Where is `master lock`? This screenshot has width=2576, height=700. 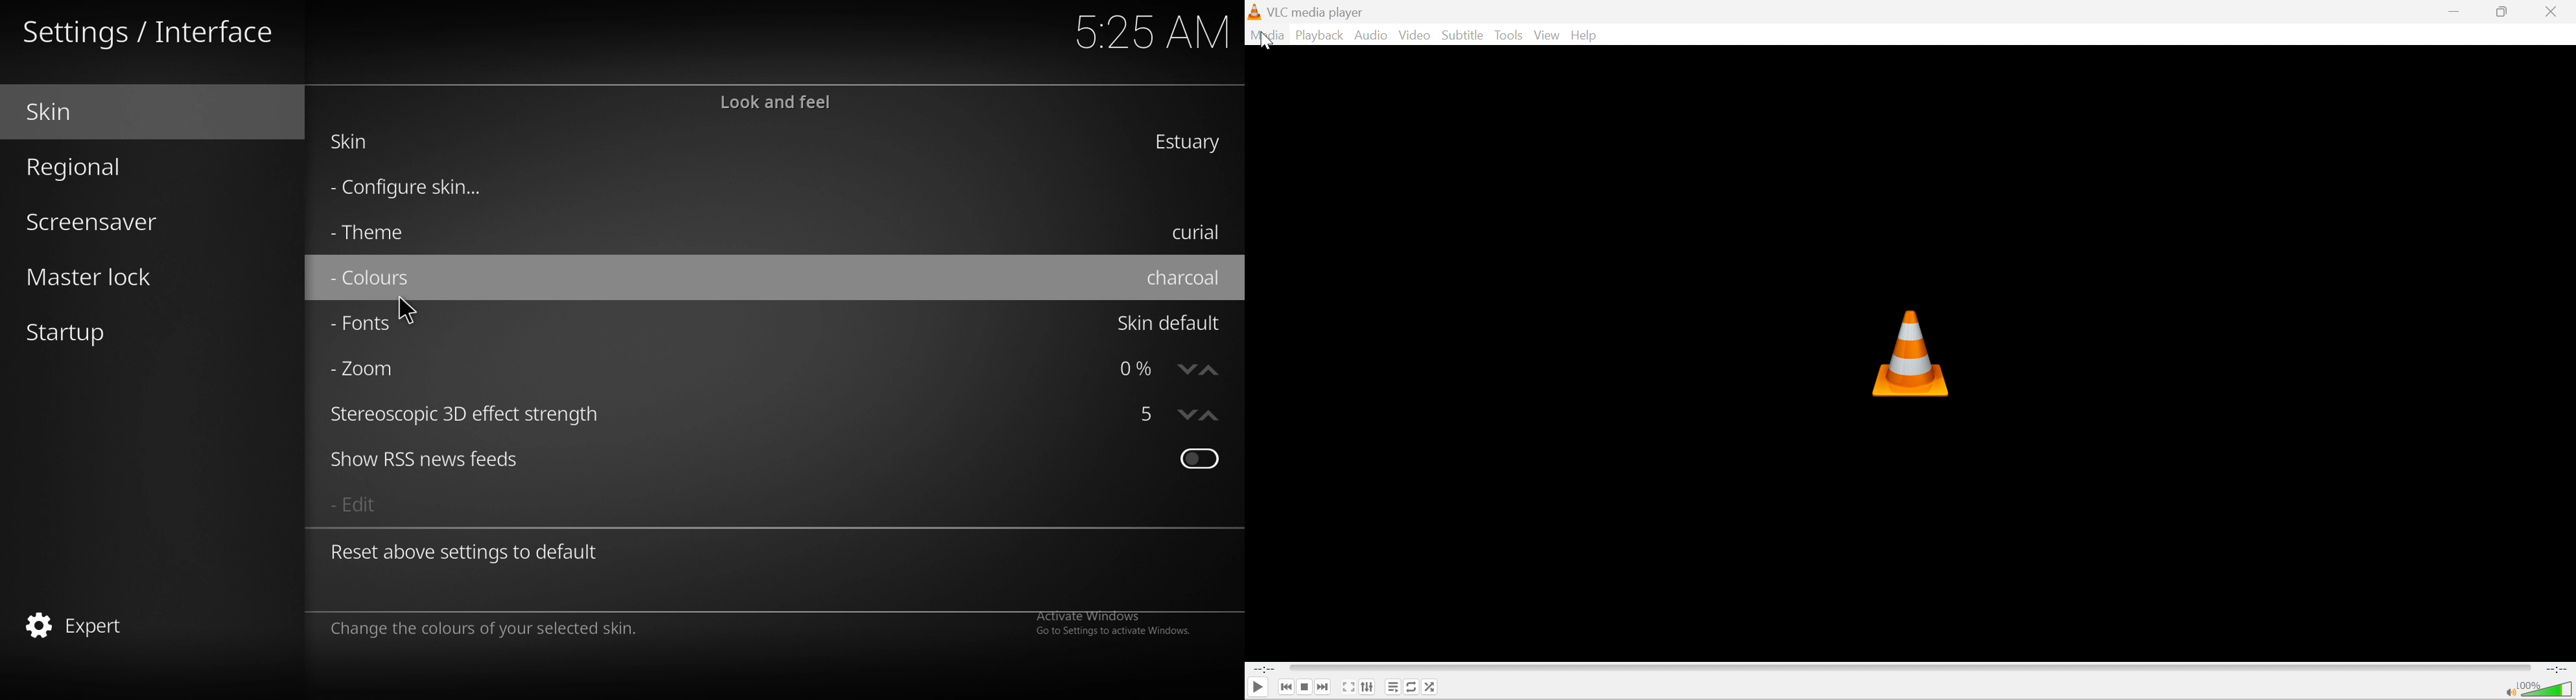
master lock is located at coordinates (125, 277).